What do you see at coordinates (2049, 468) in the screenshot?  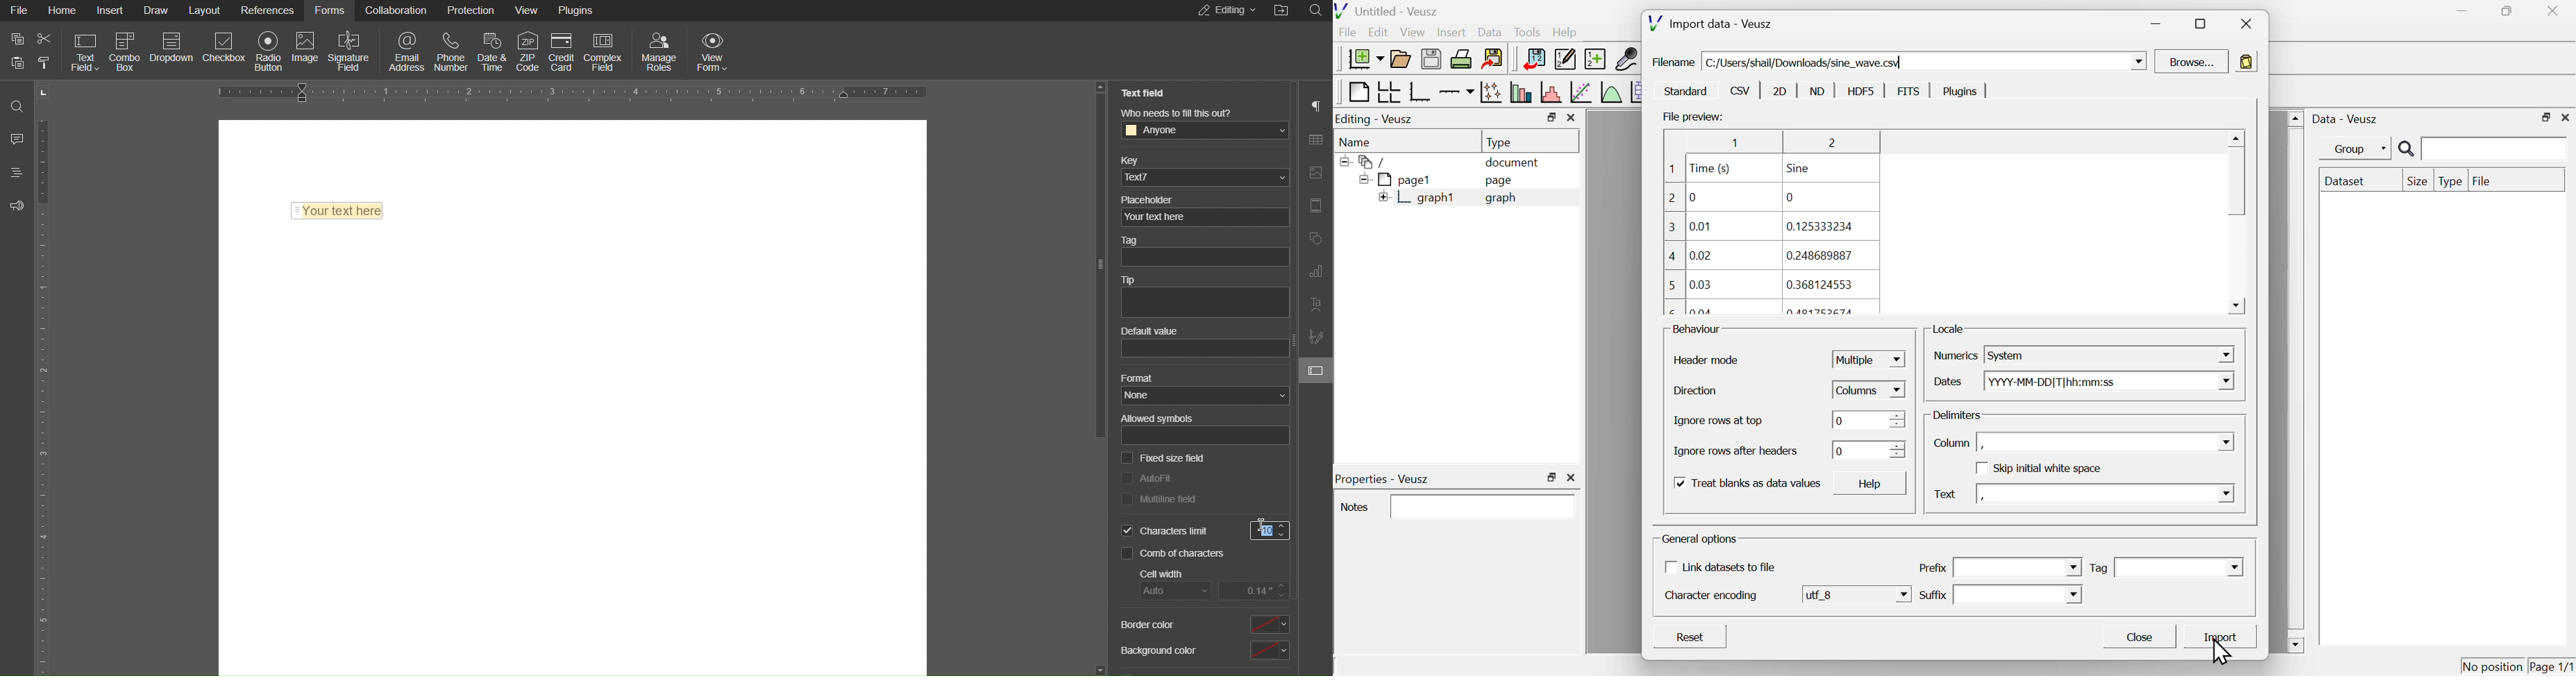 I see `Skip initial white space` at bounding box center [2049, 468].